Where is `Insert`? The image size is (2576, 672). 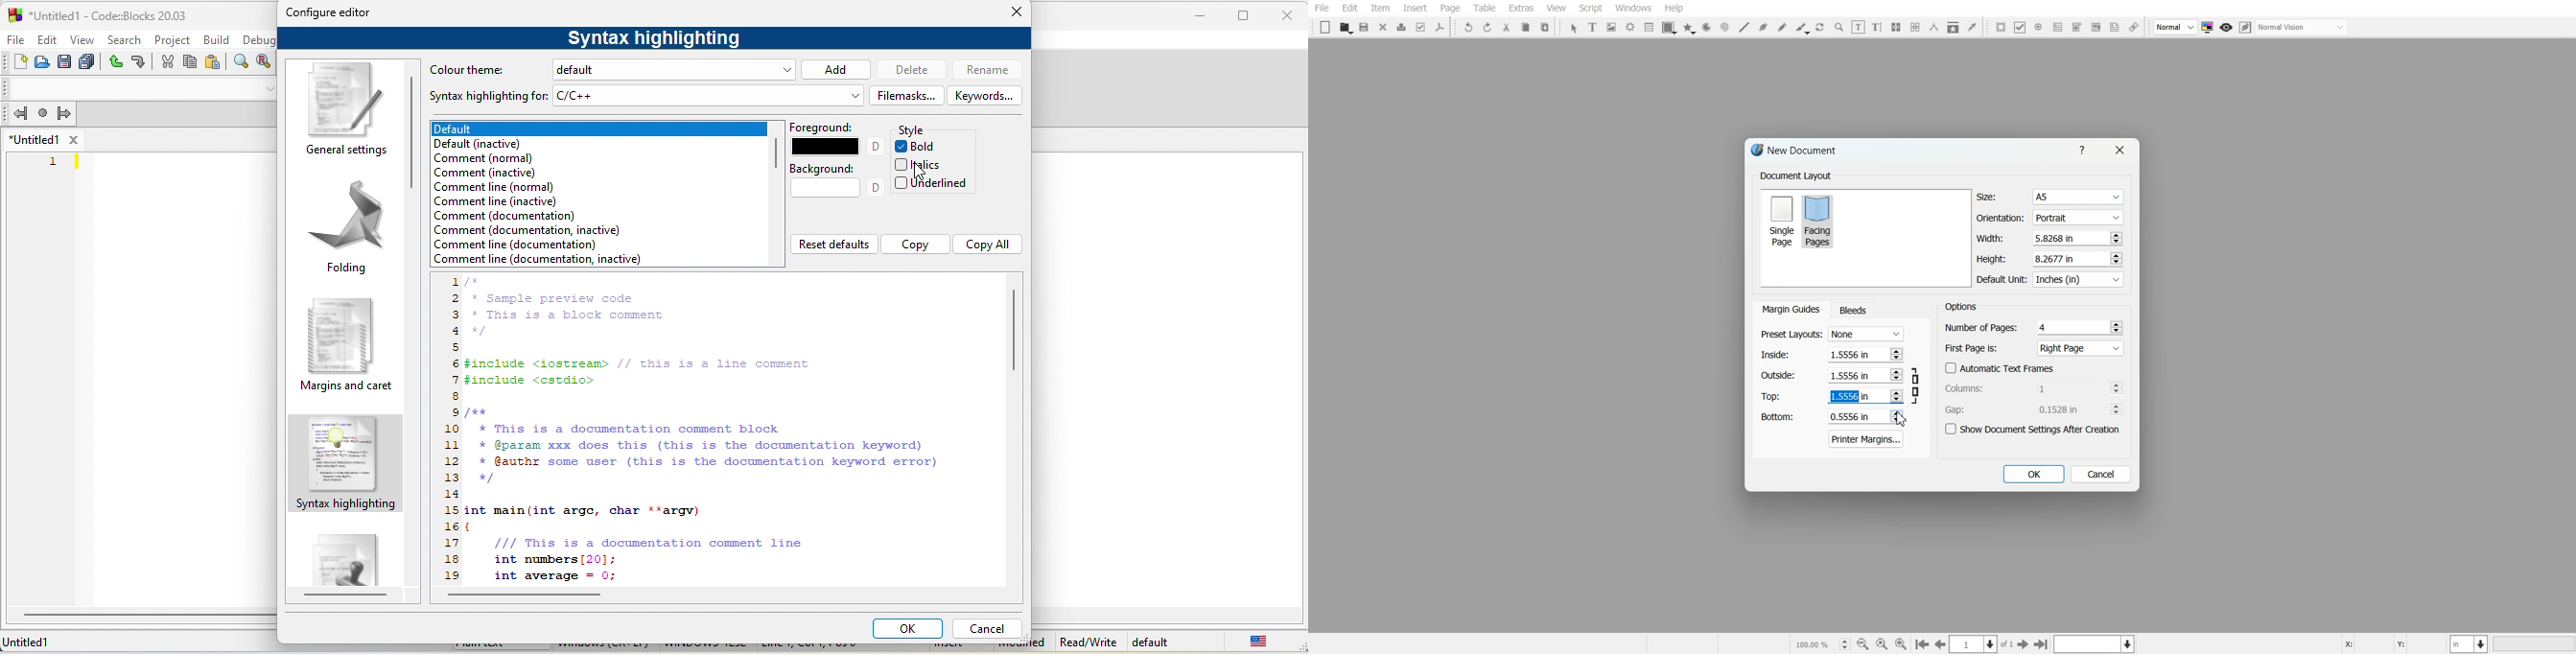 Insert is located at coordinates (1415, 8).